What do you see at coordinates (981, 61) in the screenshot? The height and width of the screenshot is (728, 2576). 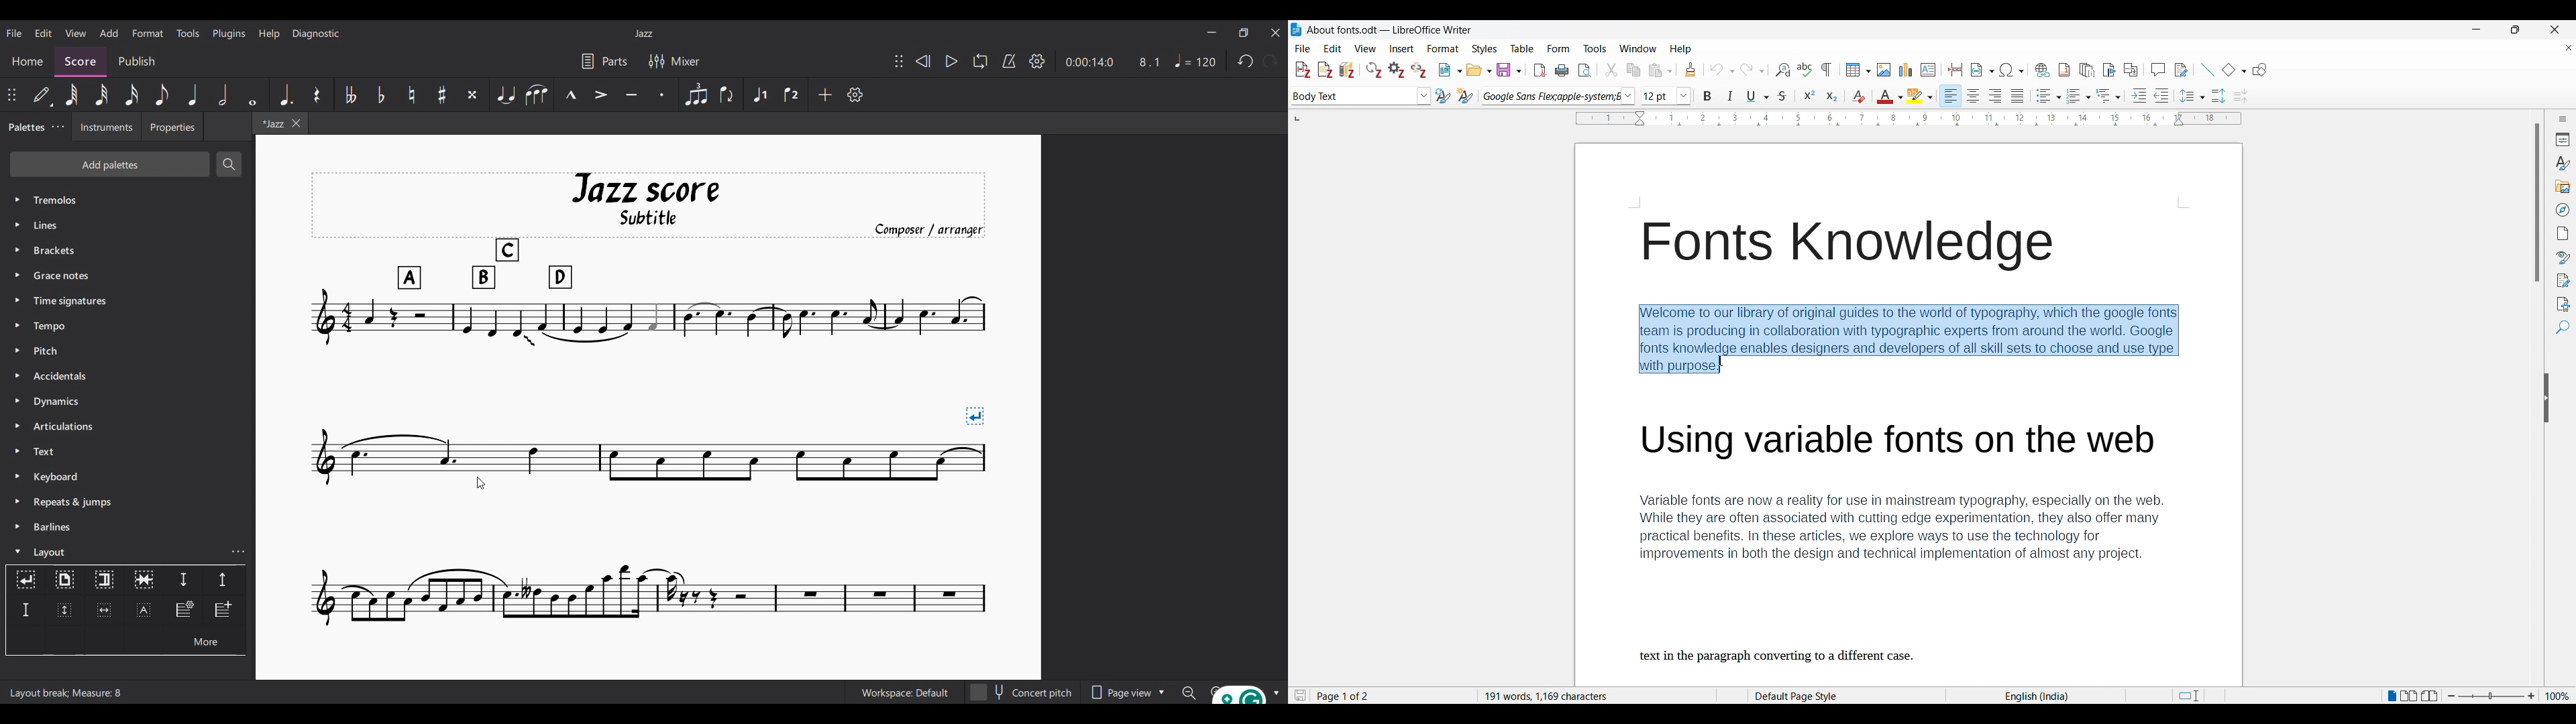 I see `Loop playback` at bounding box center [981, 61].